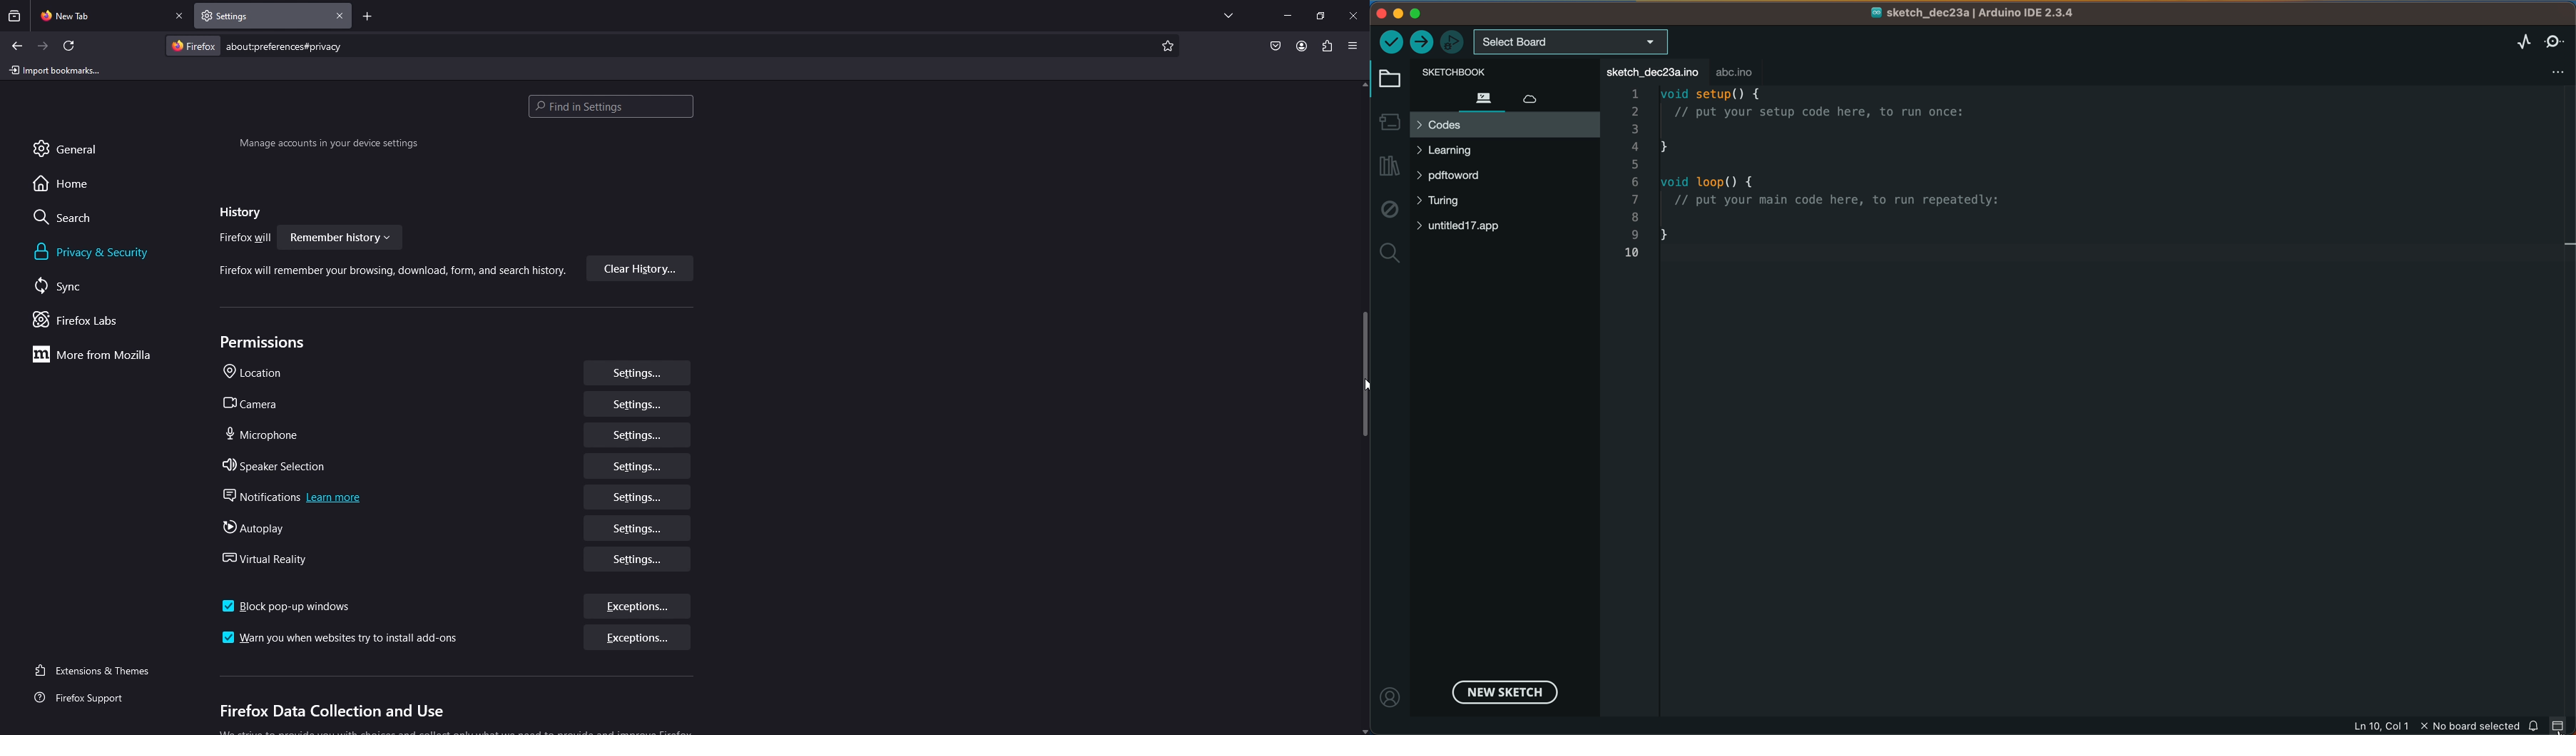 This screenshot has width=2576, height=756. What do you see at coordinates (237, 213) in the screenshot?
I see `history` at bounding box center [237, 213].